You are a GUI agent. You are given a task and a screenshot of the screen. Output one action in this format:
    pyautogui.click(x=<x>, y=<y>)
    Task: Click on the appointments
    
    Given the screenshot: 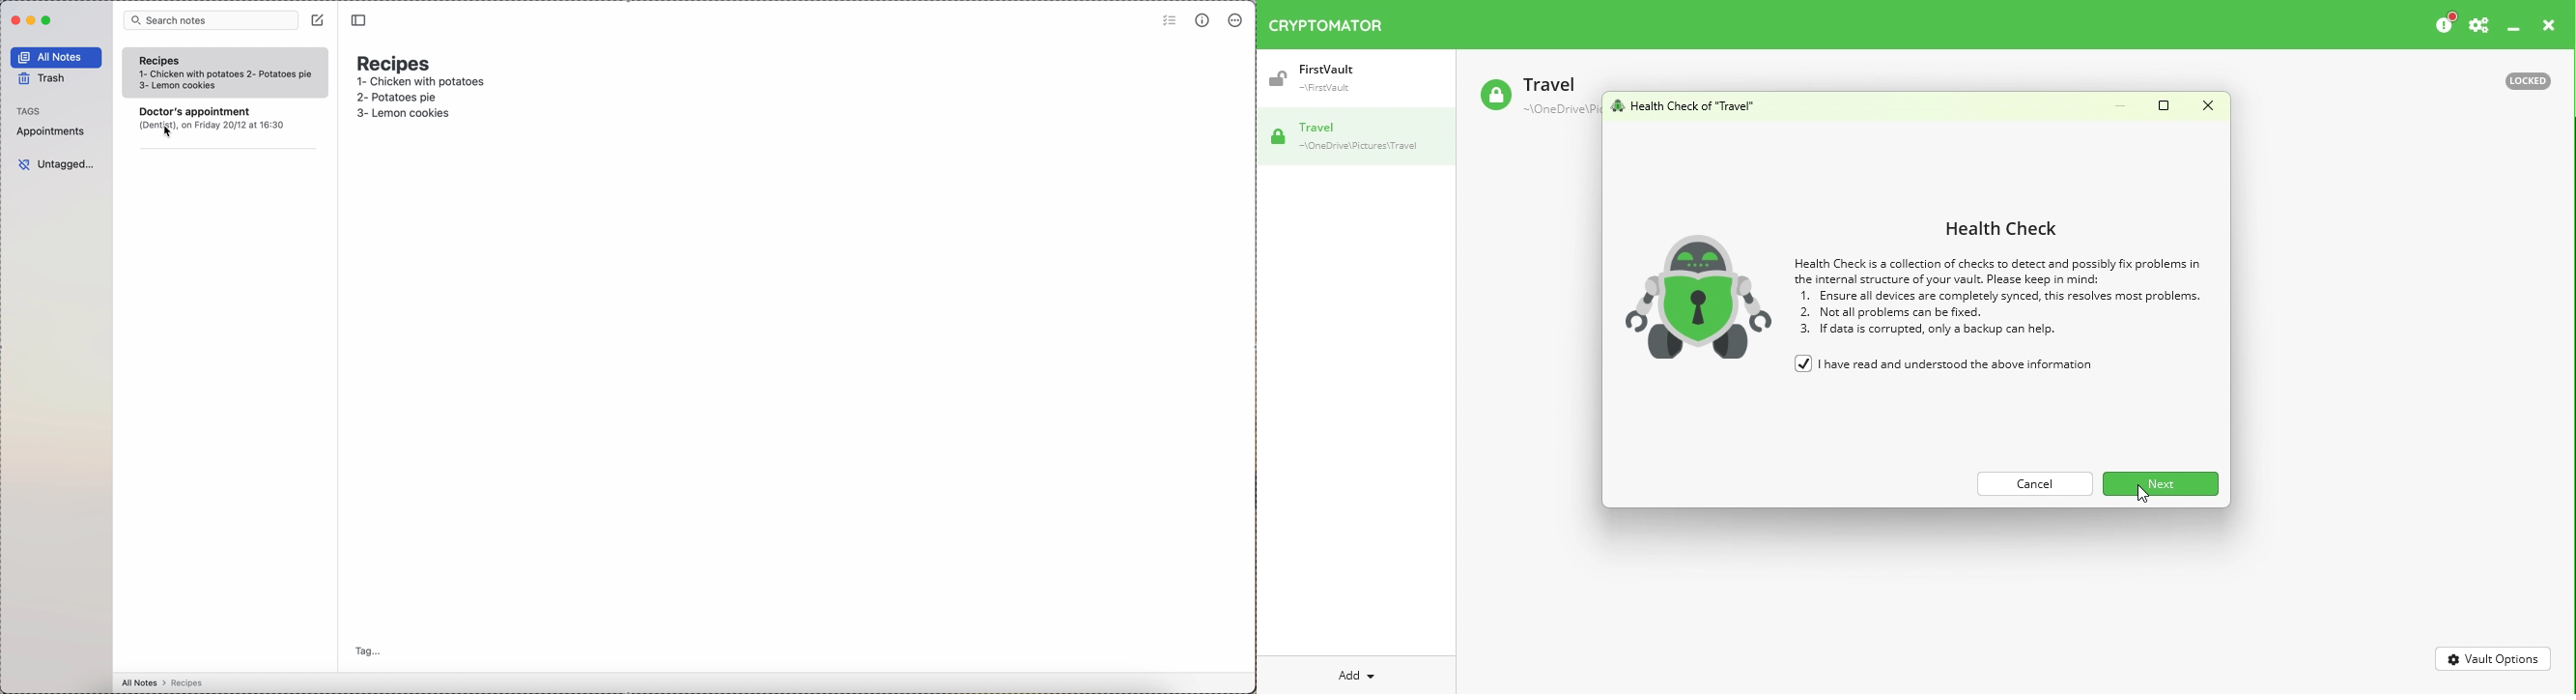 What is the action you would take?
    pyautogui.click(x=54, y=132)
    